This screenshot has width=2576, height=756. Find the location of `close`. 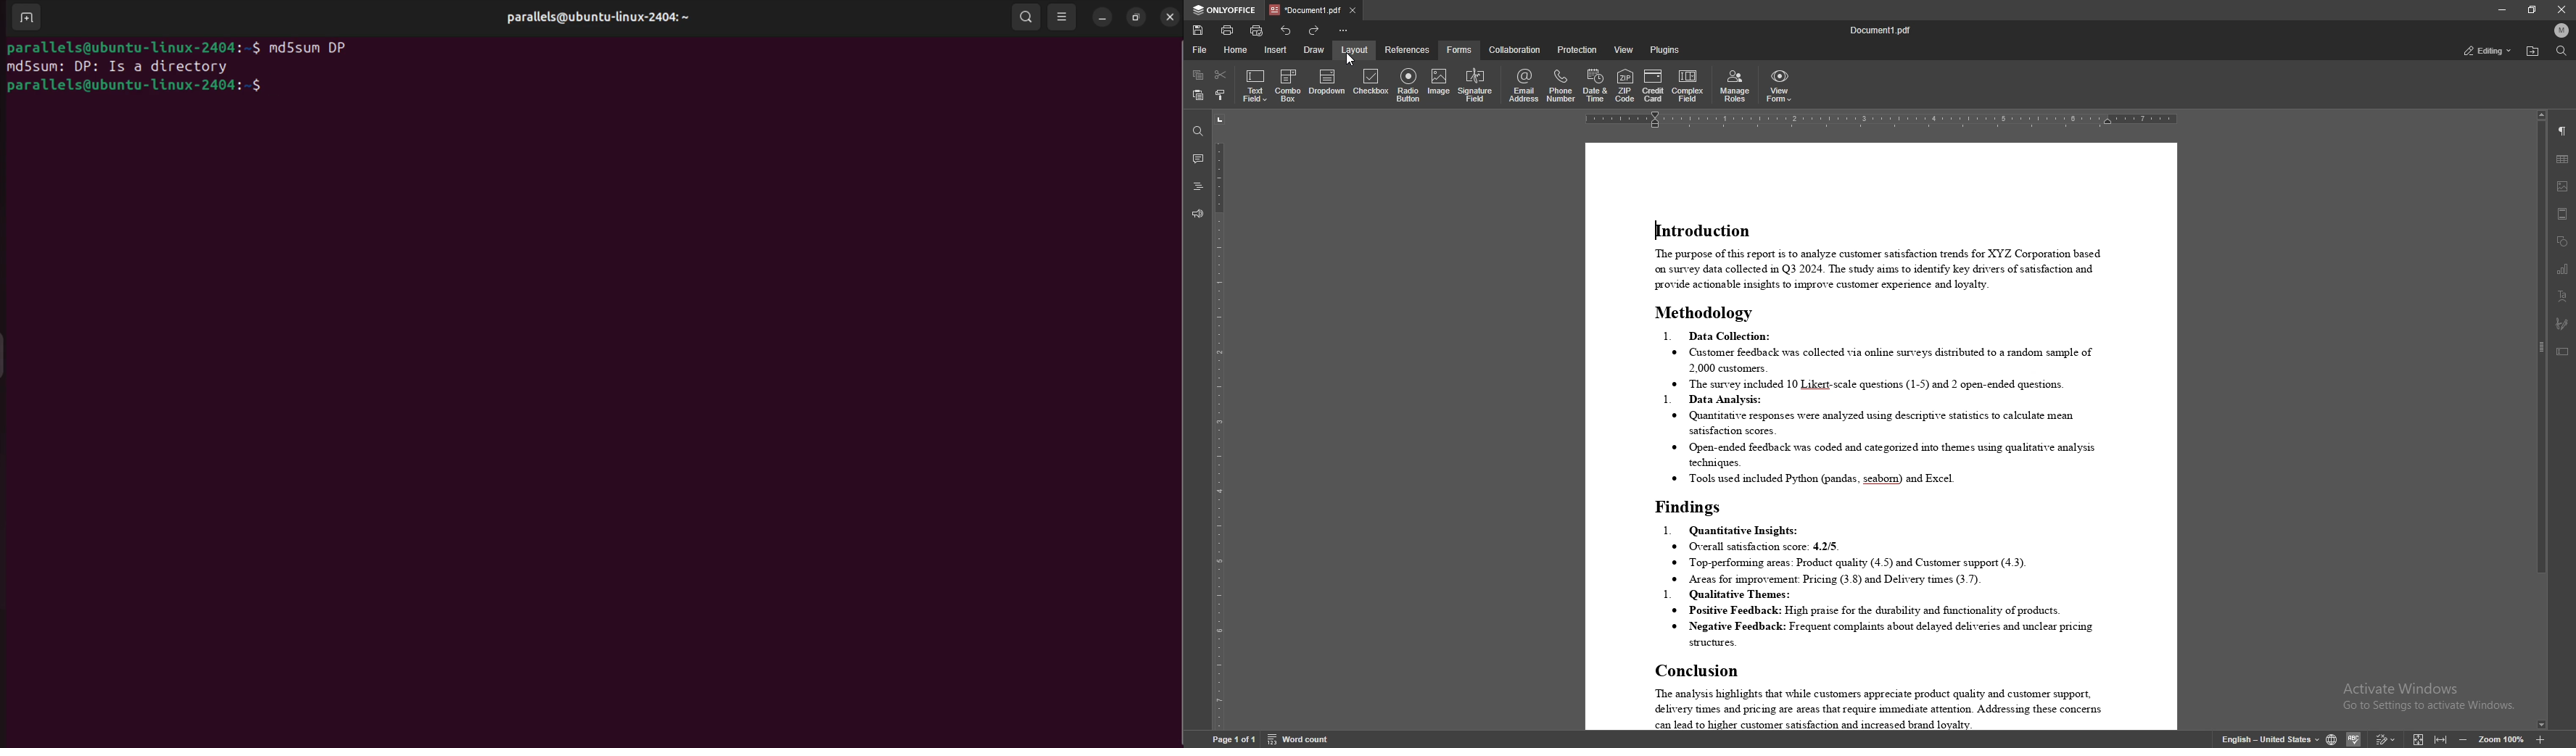

close is located at coordinates (2561, 9).